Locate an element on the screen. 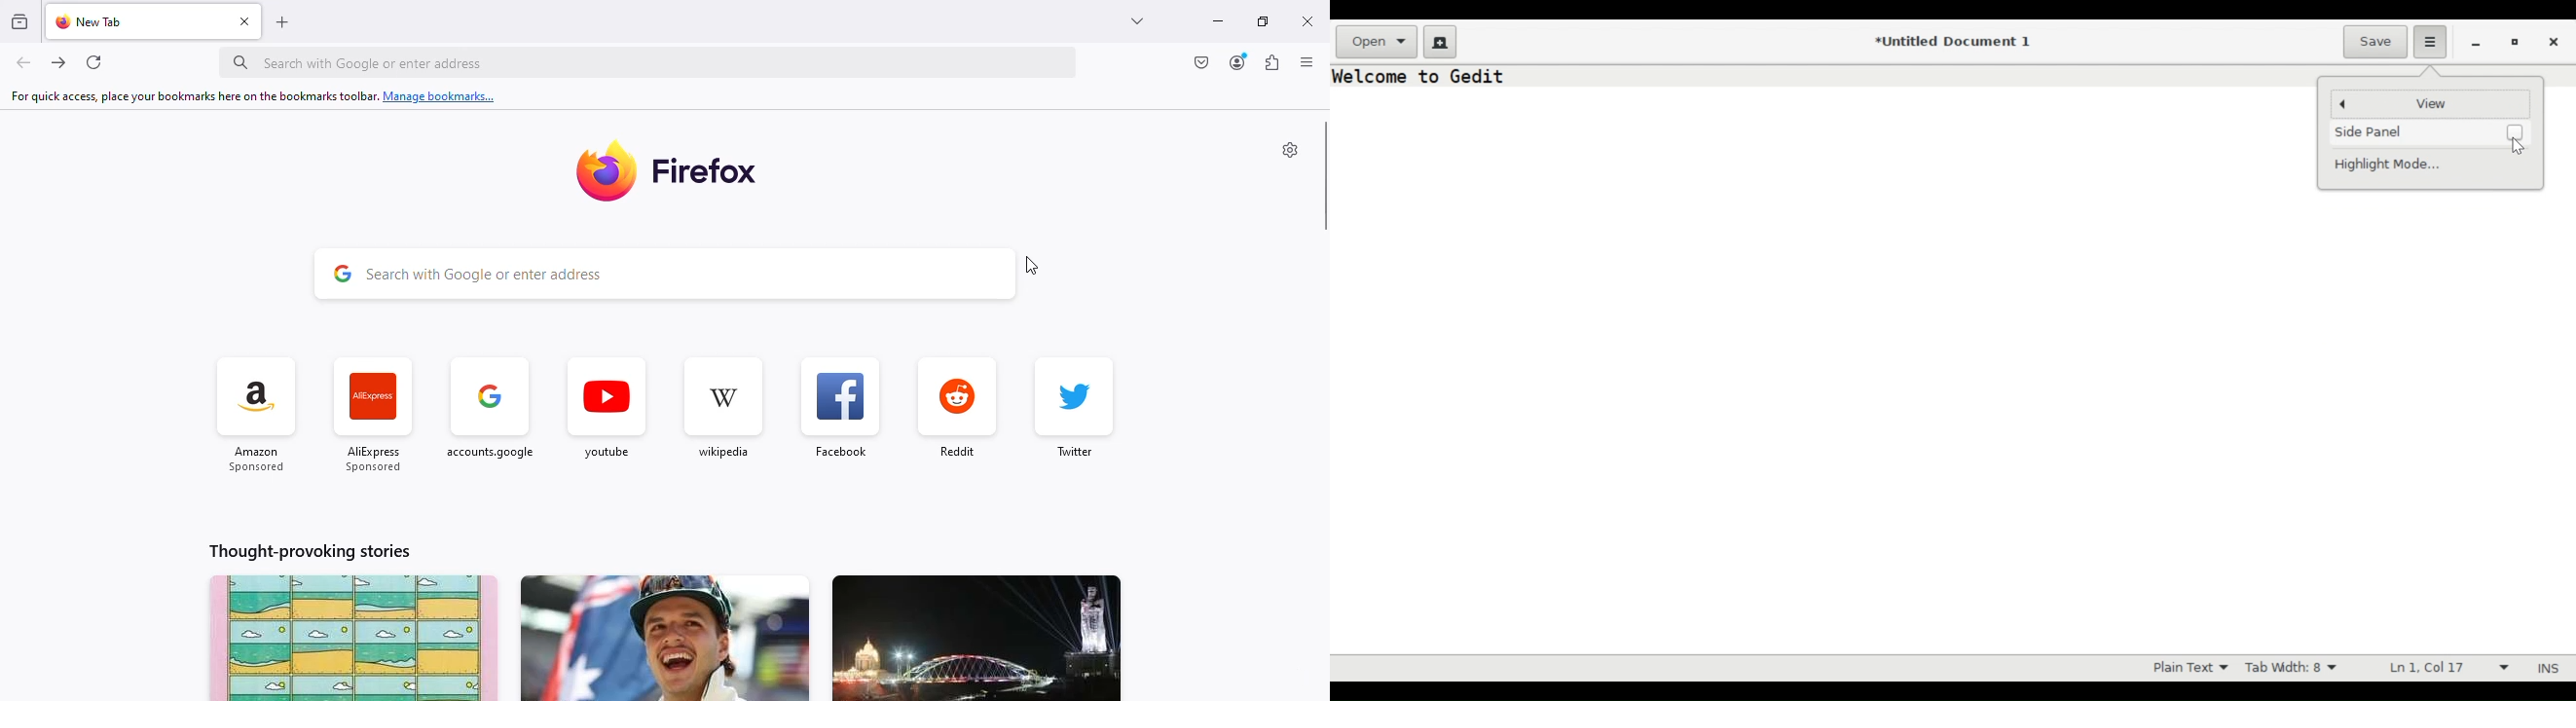 This screenshot has width=2576, height=728. close is located at coordinates (1308, 21).